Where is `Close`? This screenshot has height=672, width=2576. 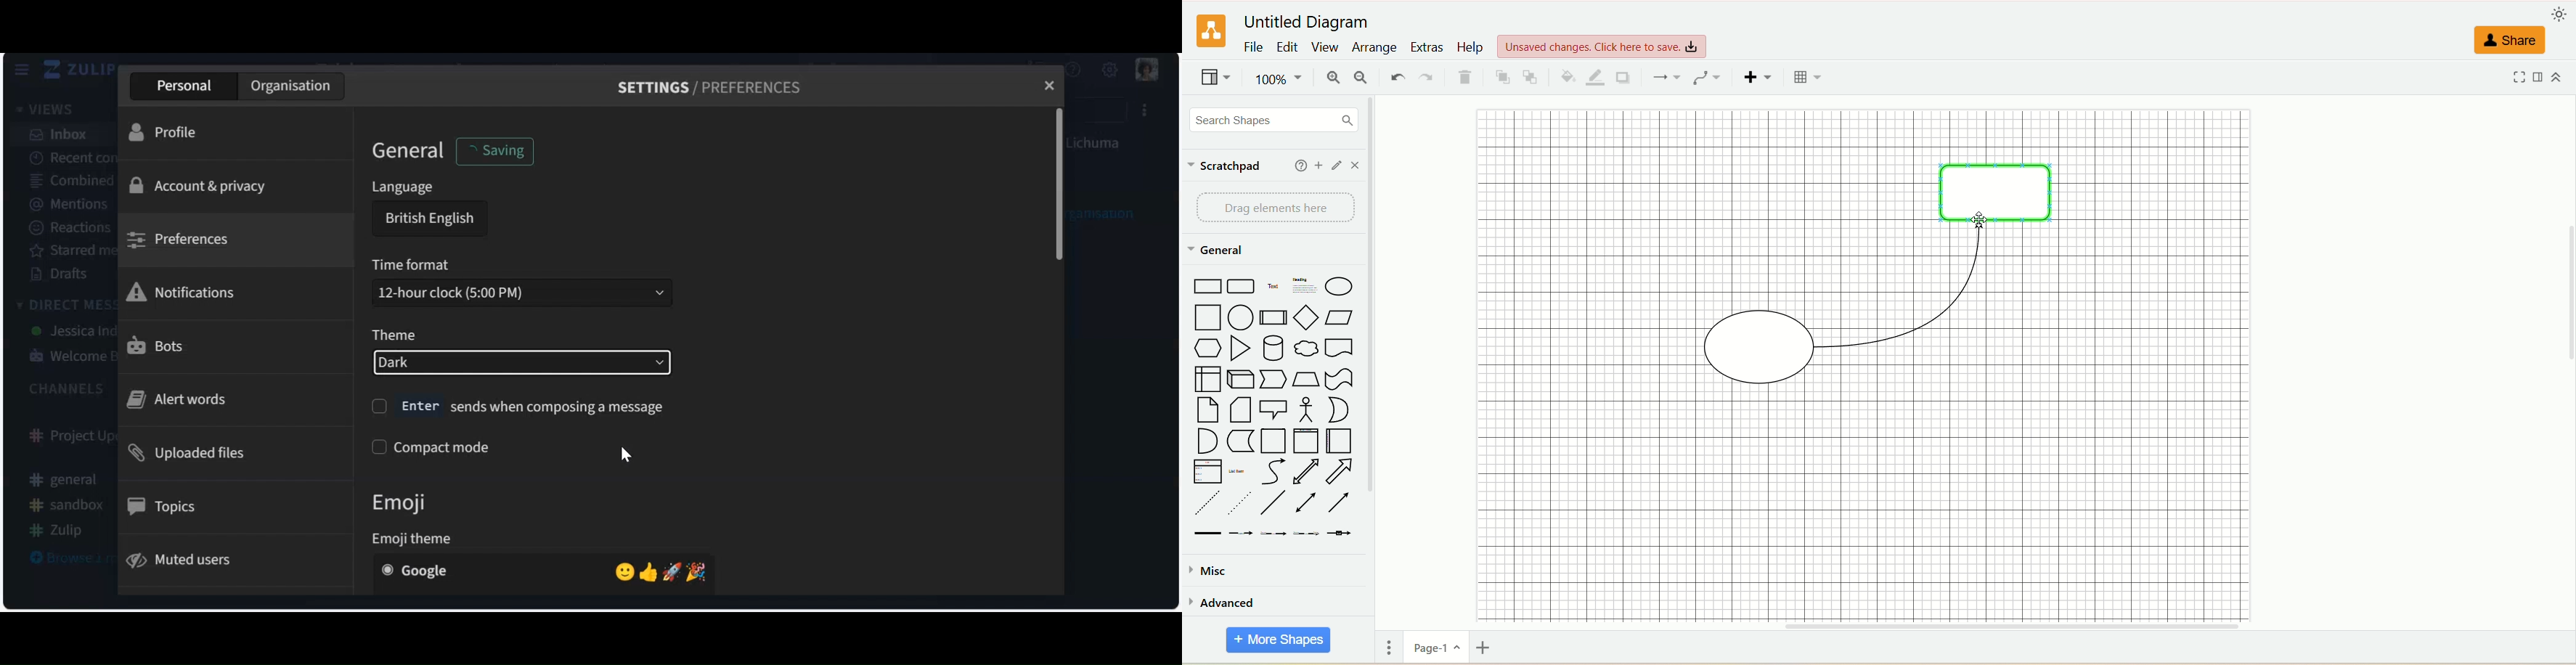 Close is located at coordinates (1048, 86).